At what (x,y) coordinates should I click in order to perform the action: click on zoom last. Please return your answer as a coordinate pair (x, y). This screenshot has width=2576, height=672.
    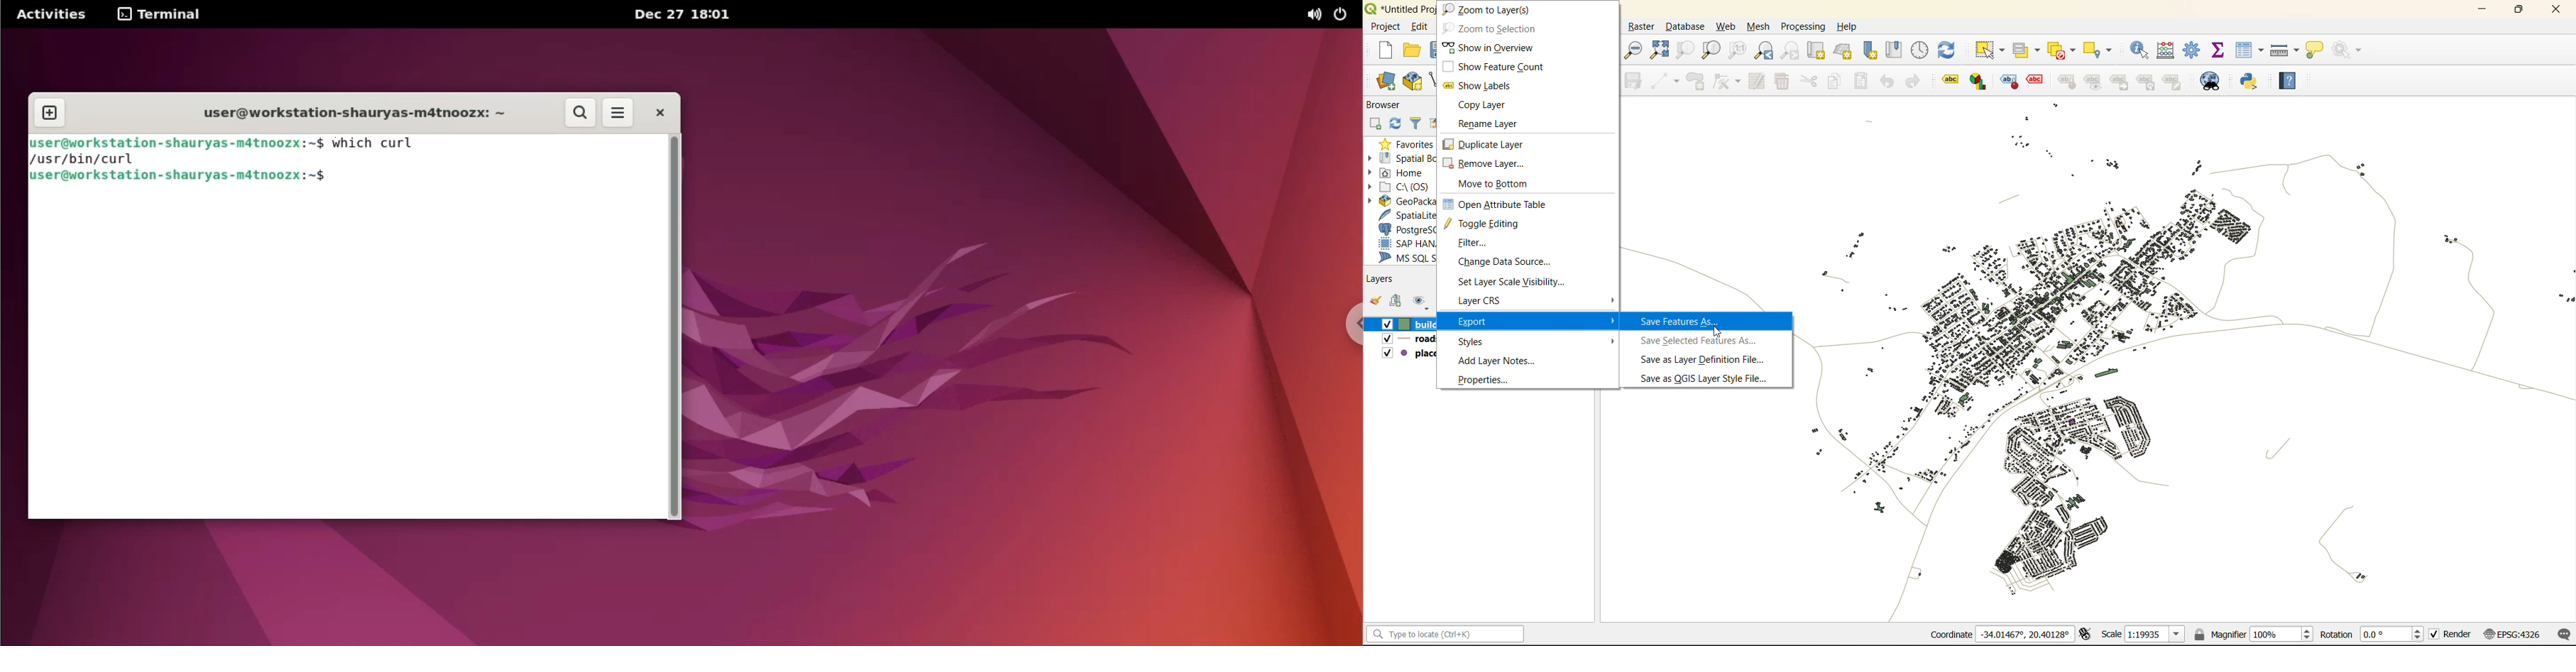
    Looking at the image, I should click on (1766, 51).